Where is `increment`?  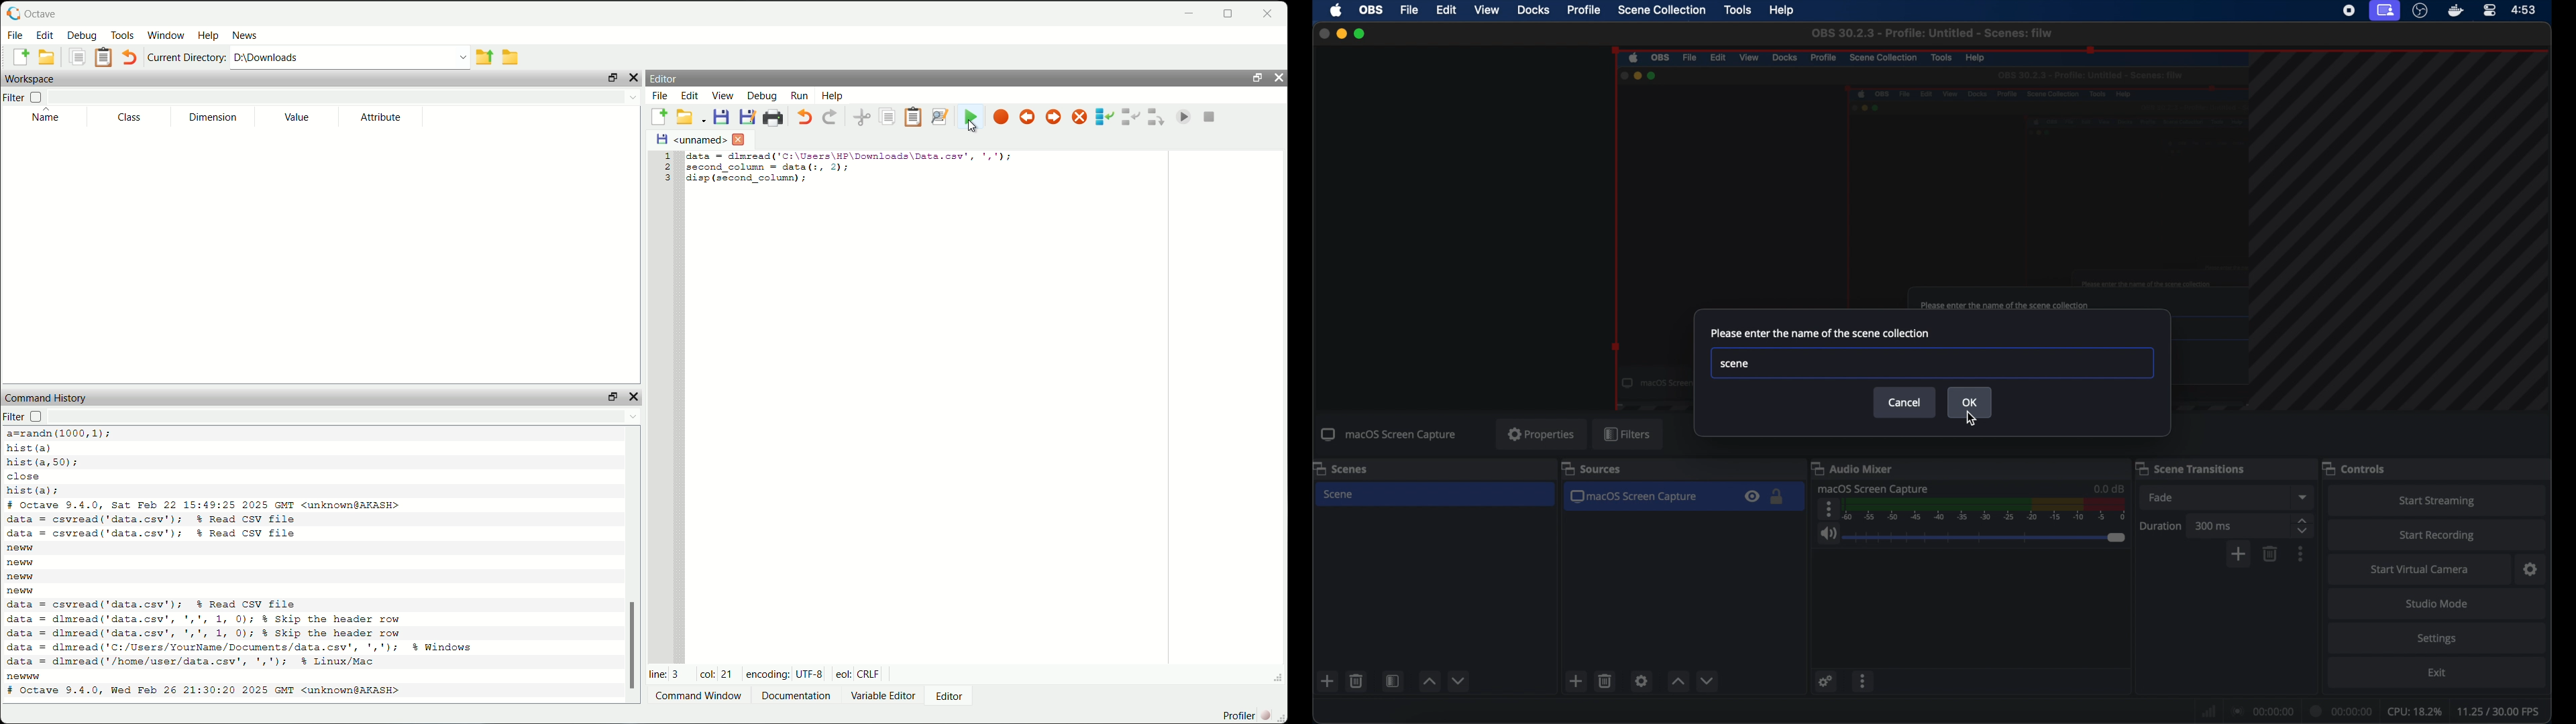
increment is located at coordinates (1429, 681).